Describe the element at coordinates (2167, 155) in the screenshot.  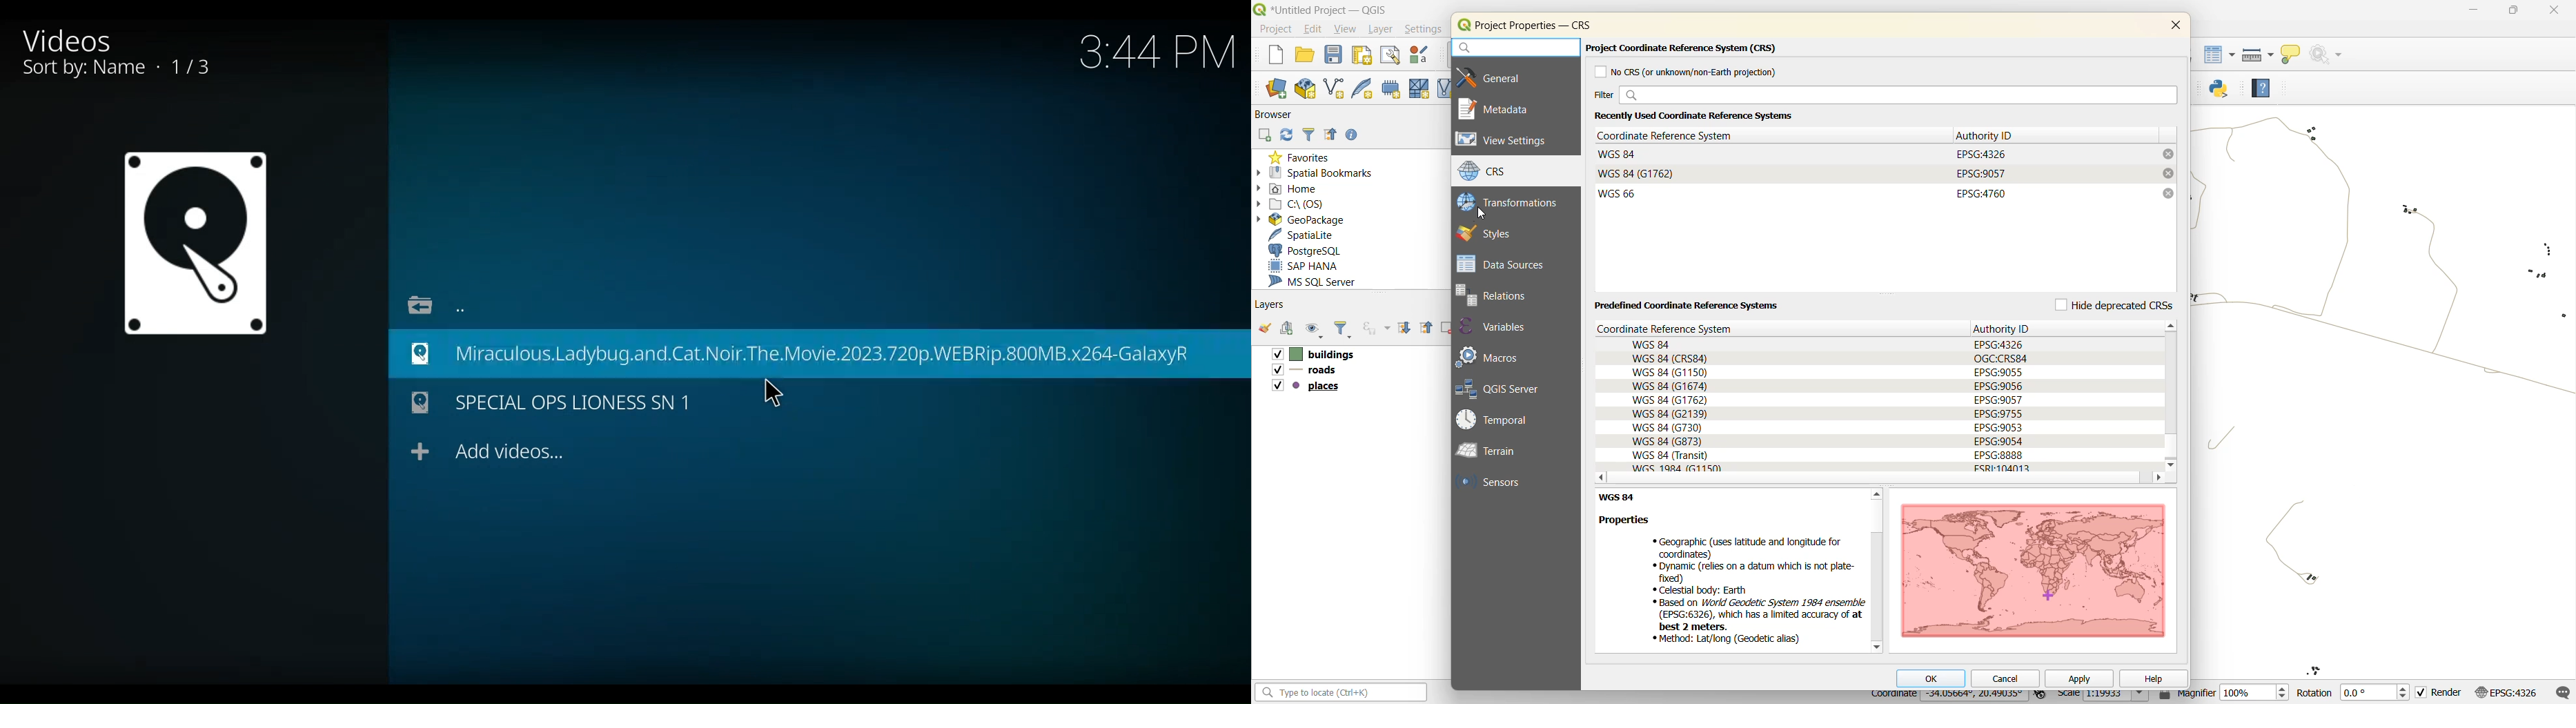
I see `remove` at that location.